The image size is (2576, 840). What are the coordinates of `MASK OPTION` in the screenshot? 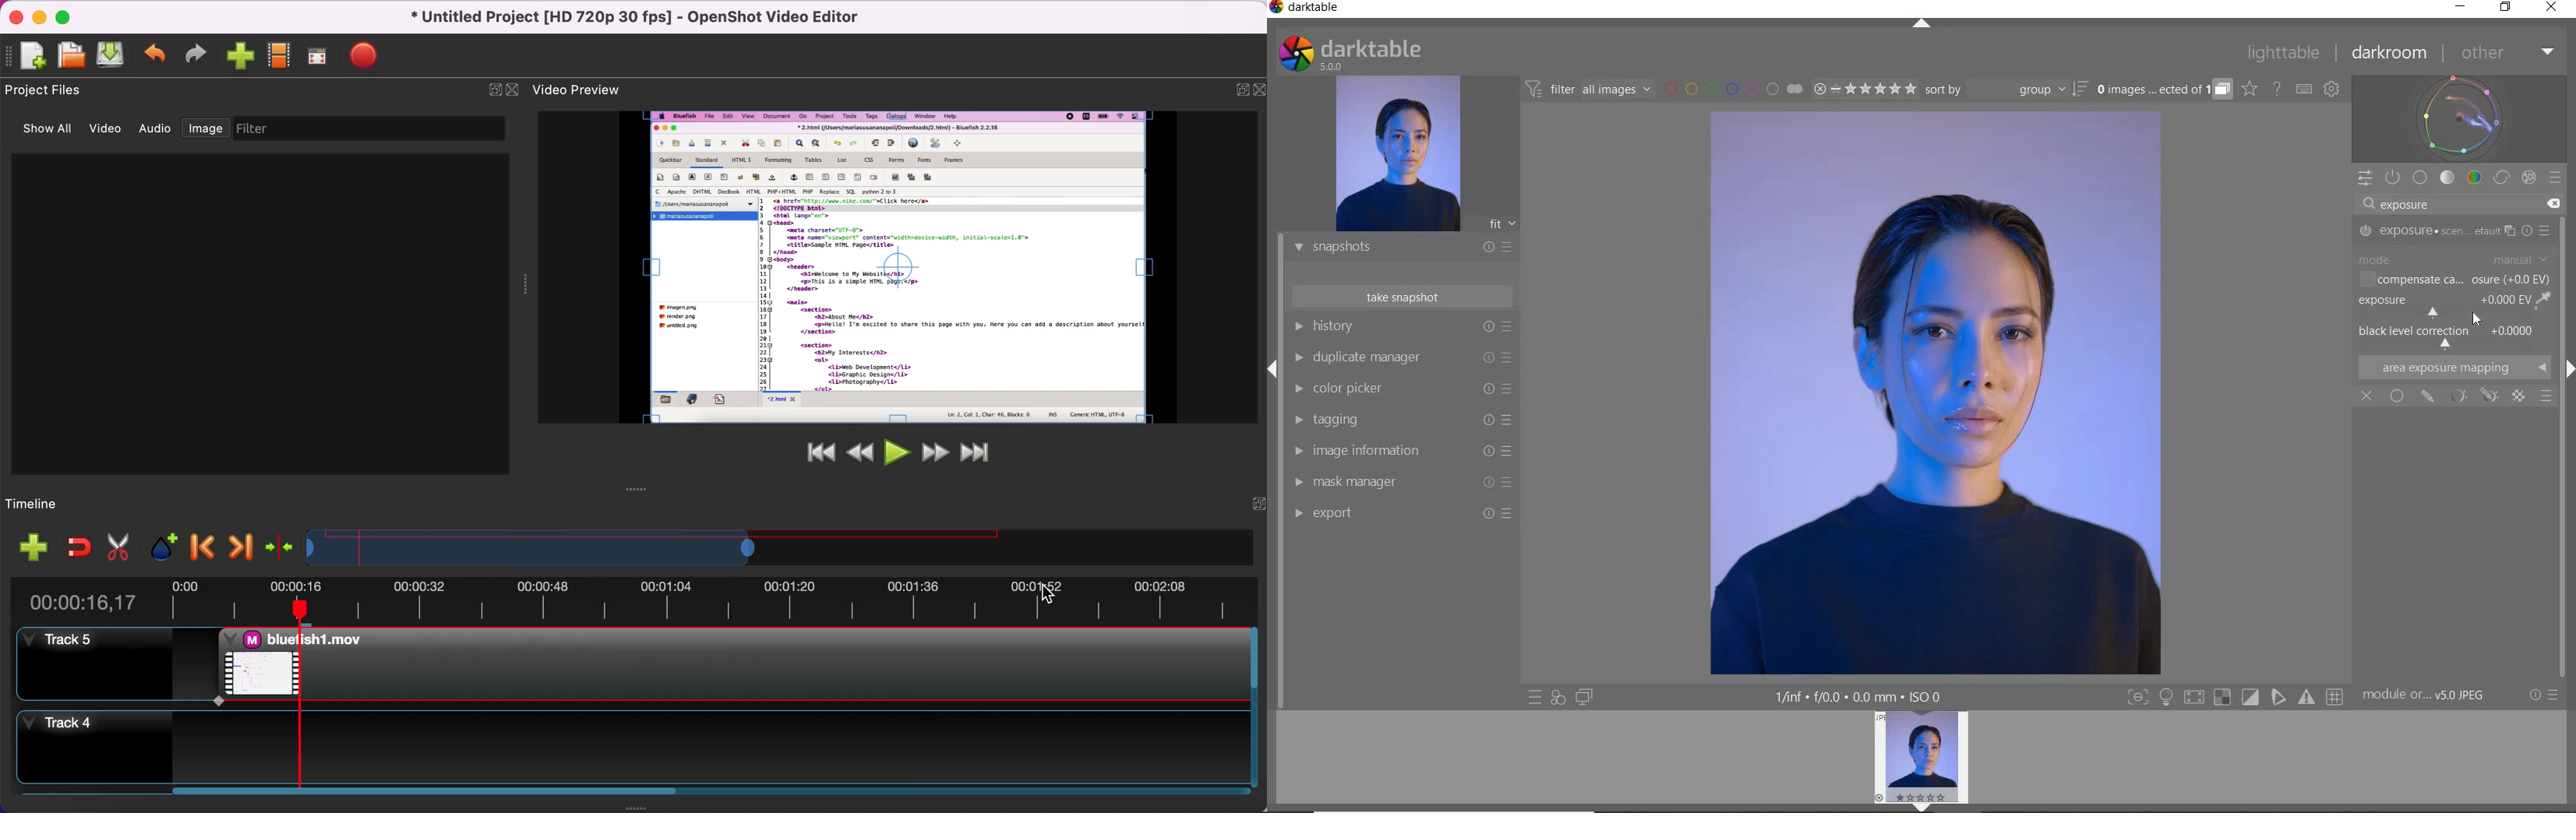 It's located at (2520, 397).